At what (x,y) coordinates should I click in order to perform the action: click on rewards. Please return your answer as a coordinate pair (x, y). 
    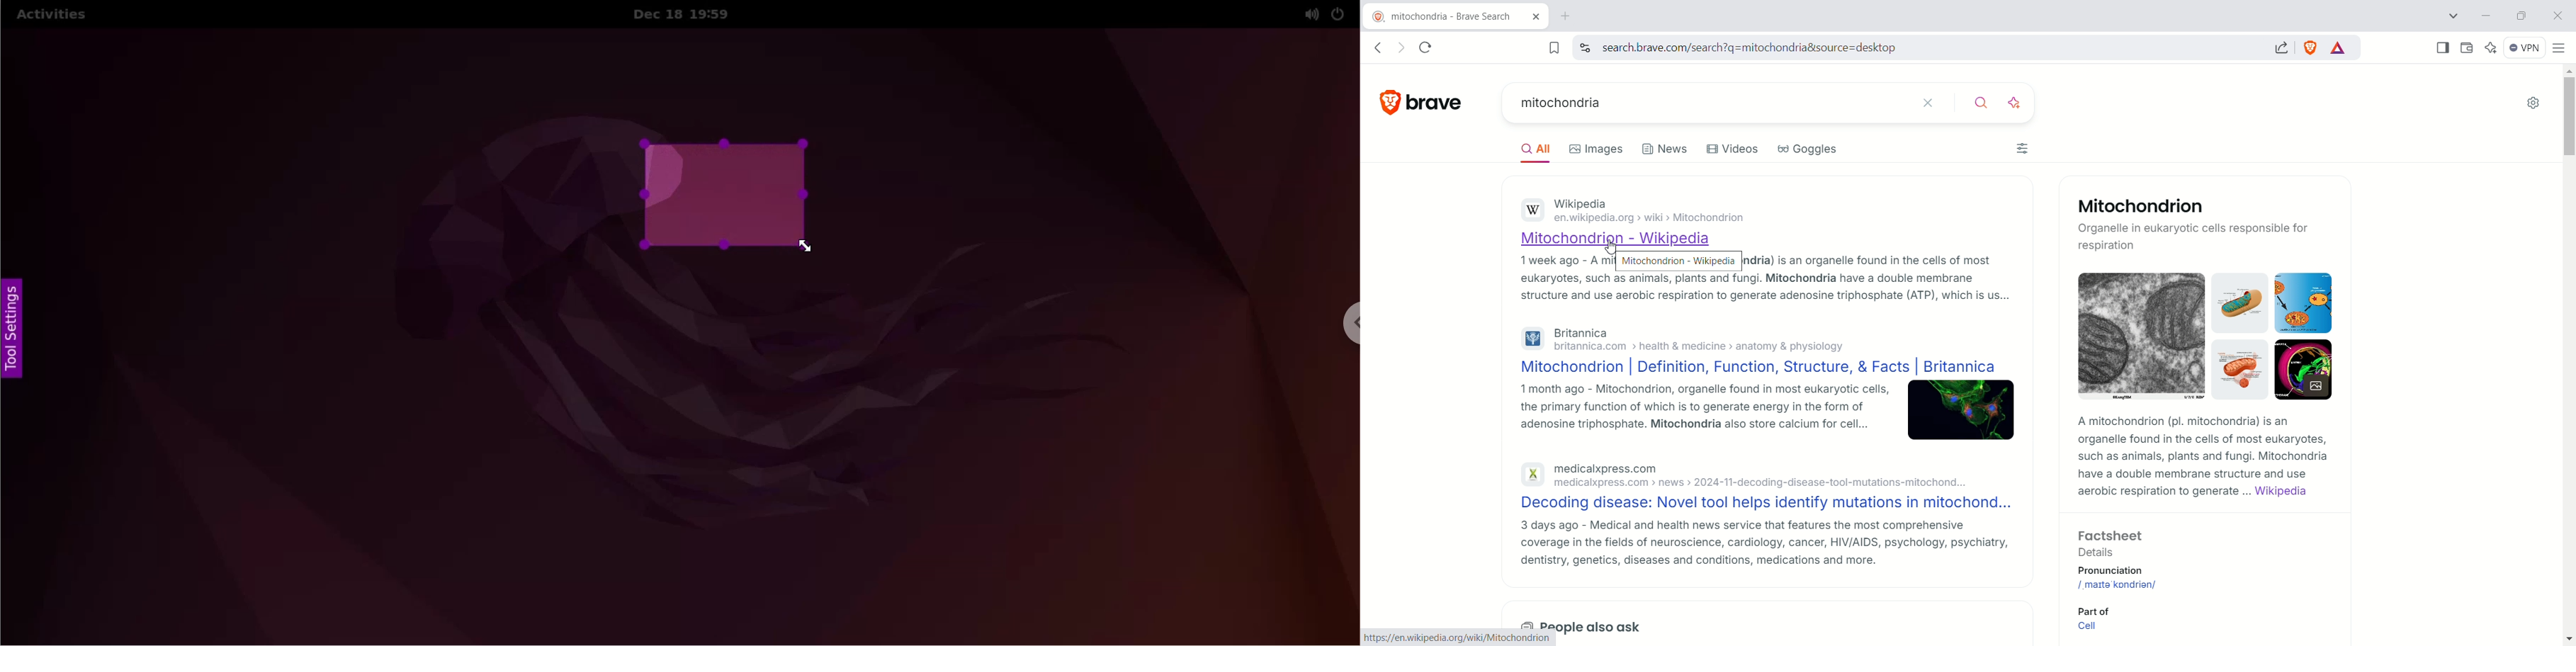
    Looking at the image, I should click on (2339, 47).